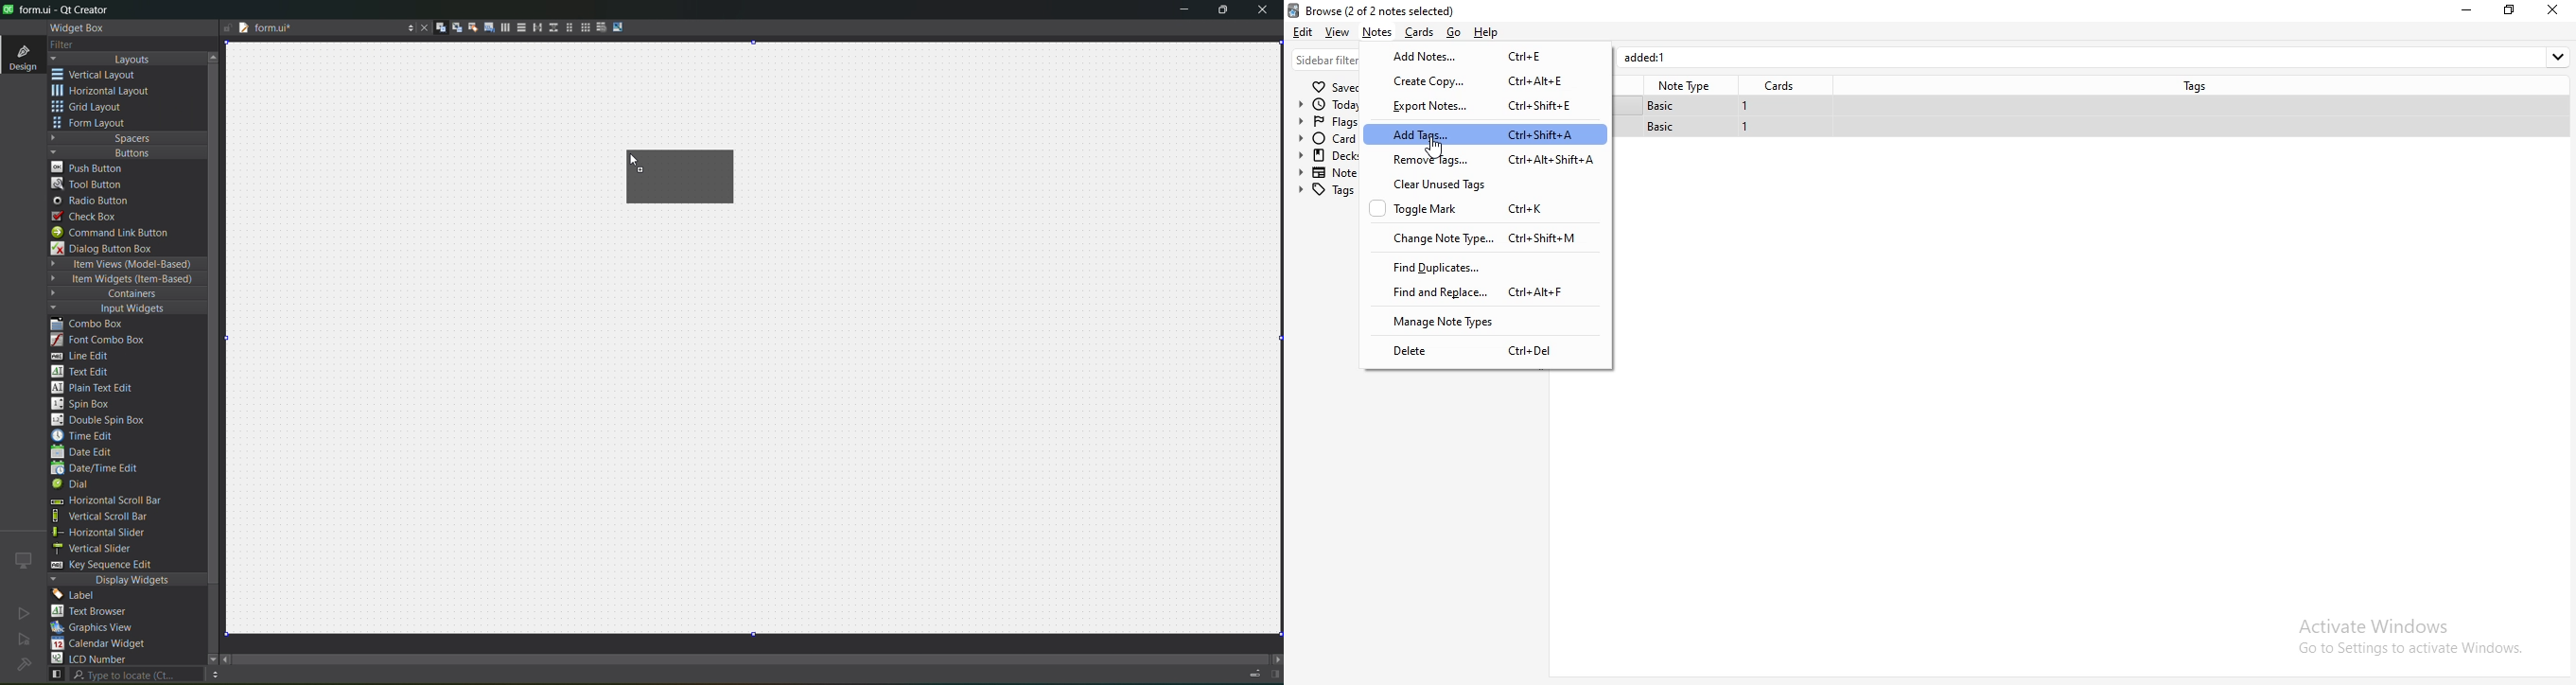 This screenshot has width=2576, height=700. Describe the element at coordinates (95, 201) in the screenshot. I see `radio` at that location.